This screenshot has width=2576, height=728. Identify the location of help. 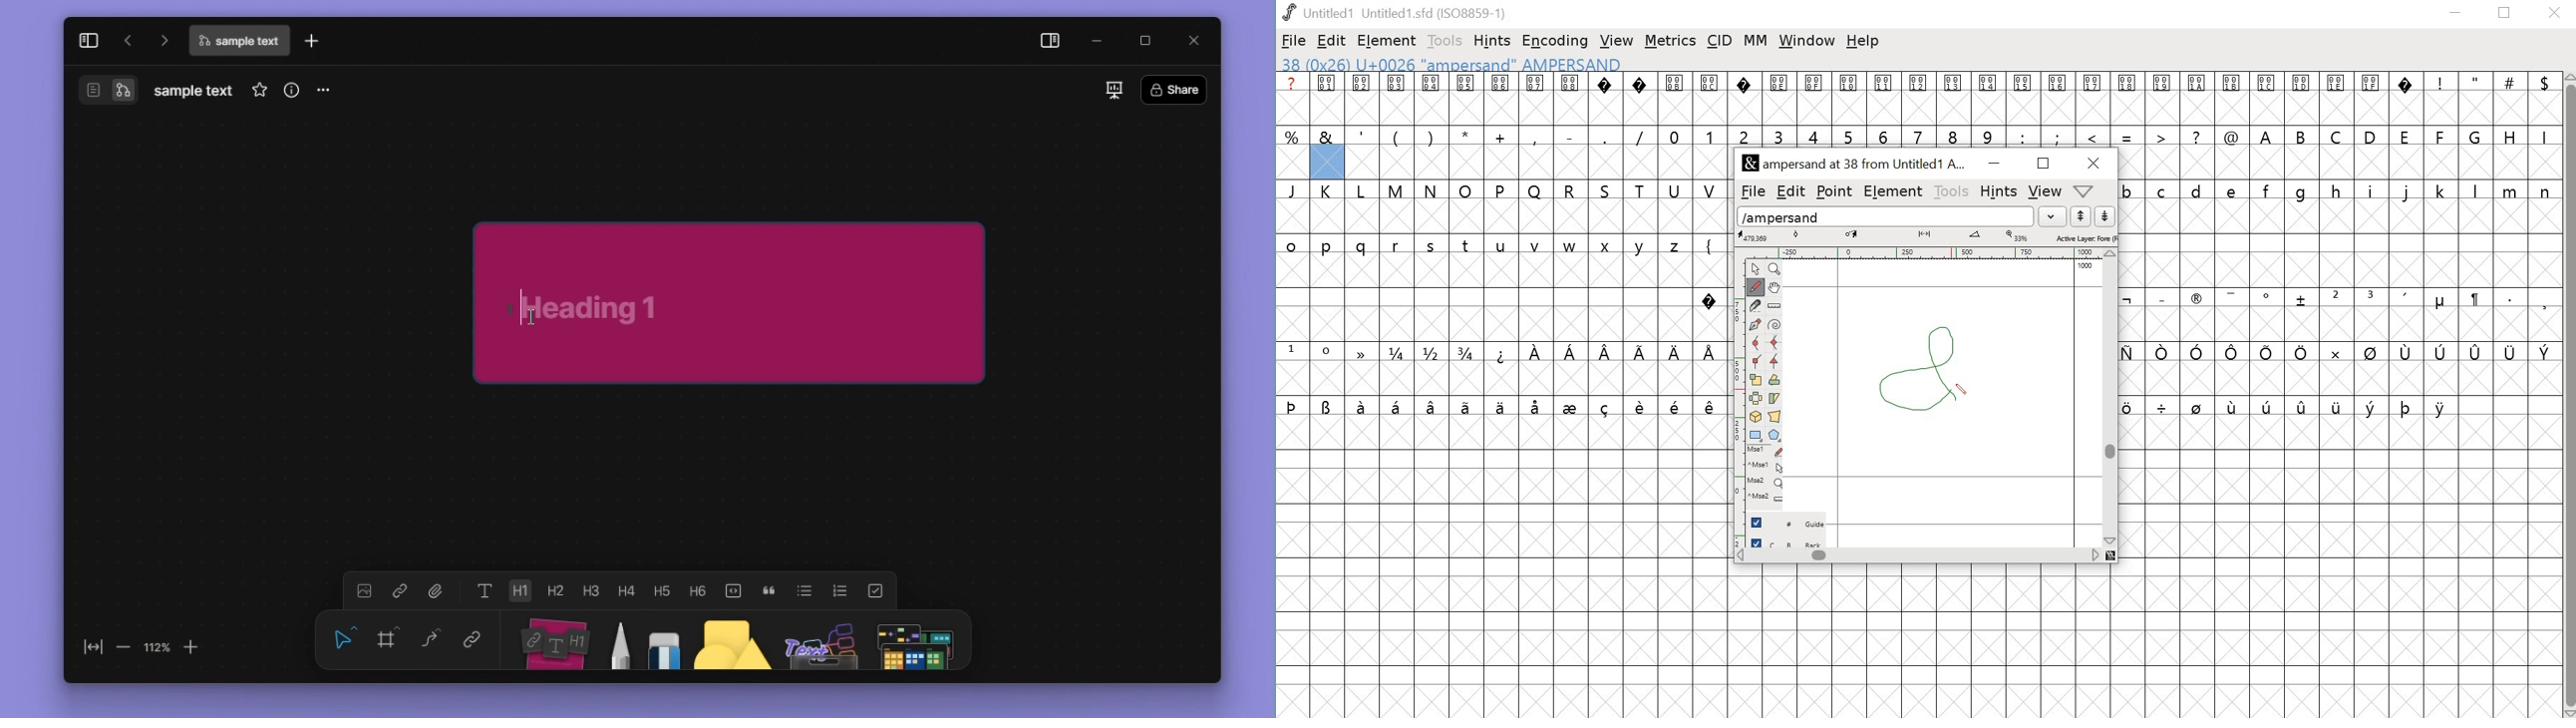
(1865, 42).